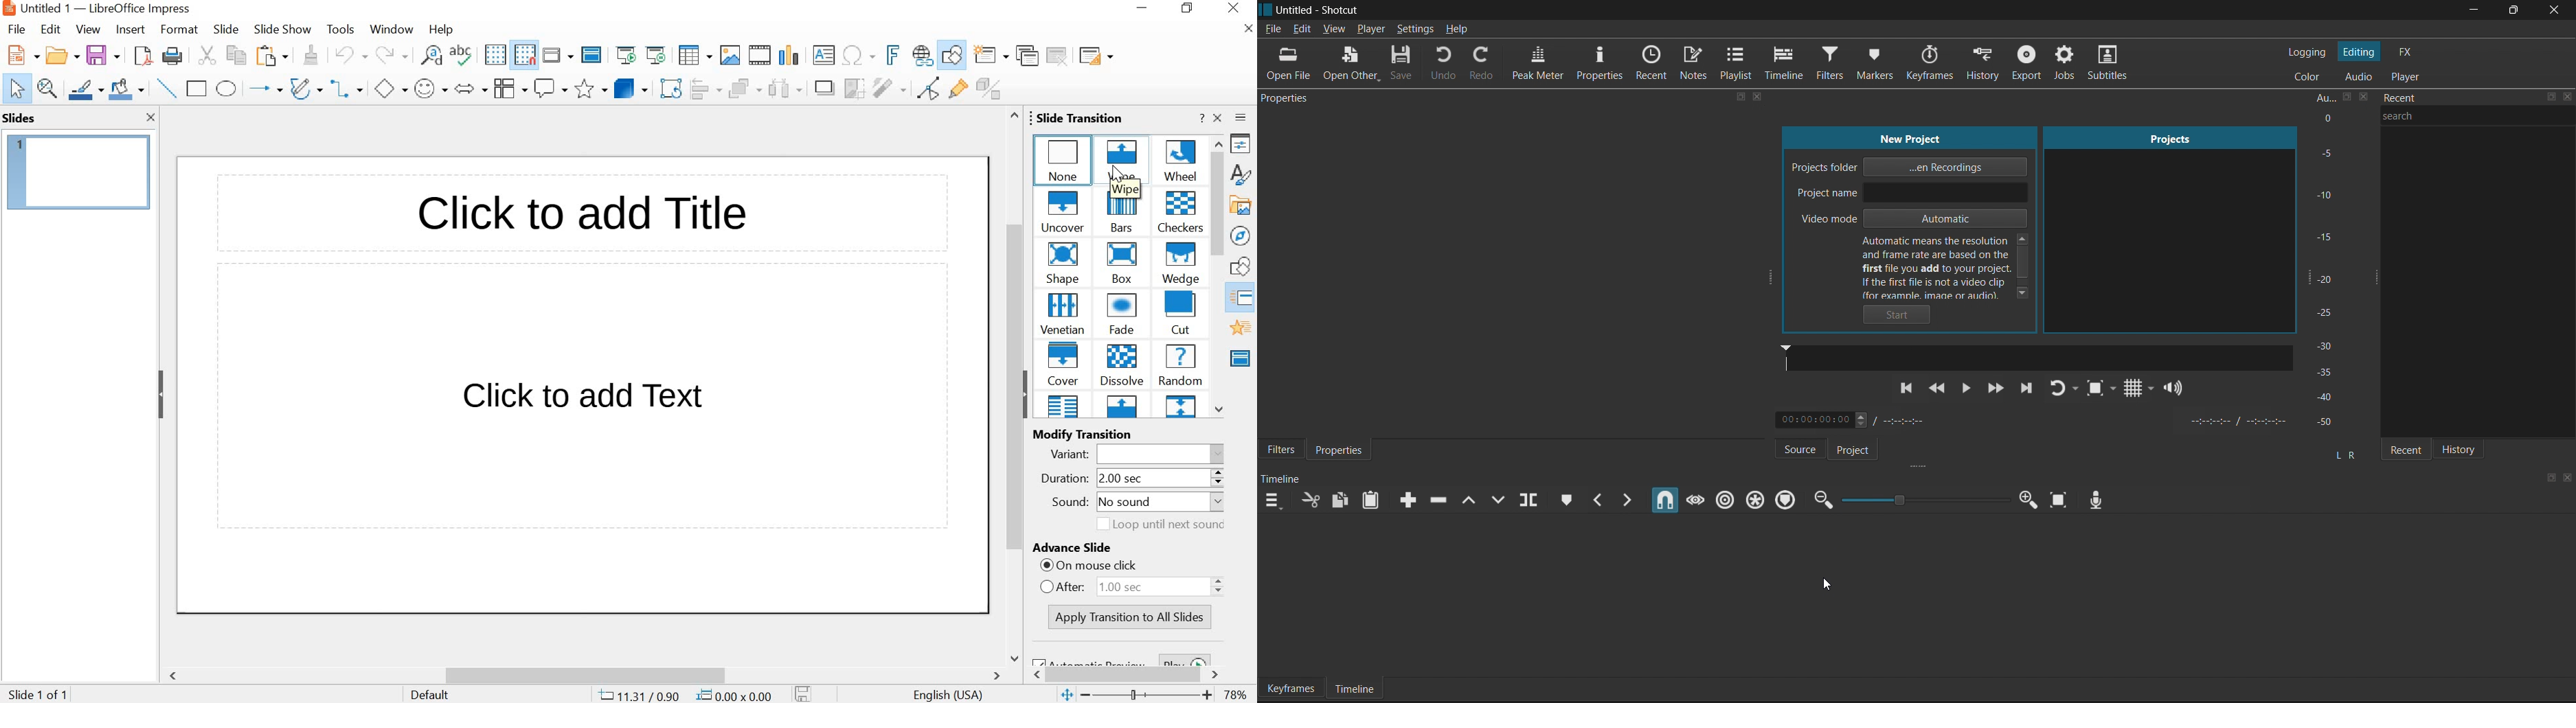  What do you see at coordinates (2027, 391) in the screenshot?
I see `Next` at bounding box center [2027, 391].